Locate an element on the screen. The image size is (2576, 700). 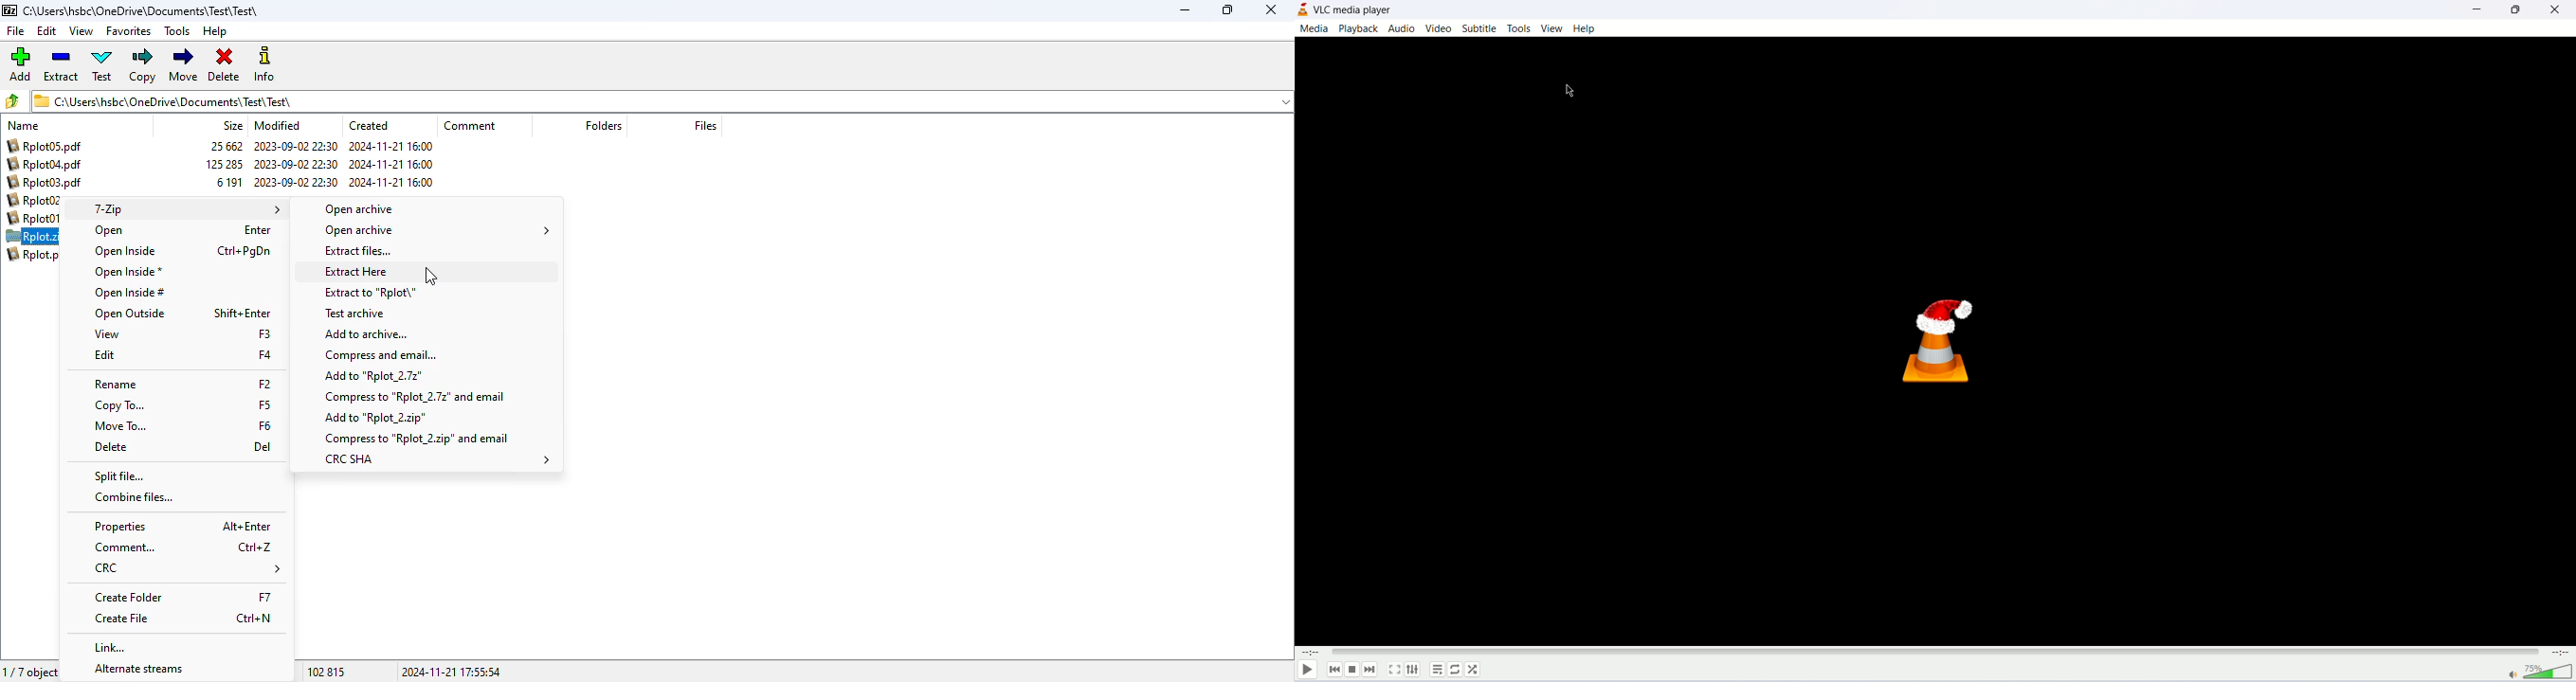
open inside* is located at coordinates (128, 273).